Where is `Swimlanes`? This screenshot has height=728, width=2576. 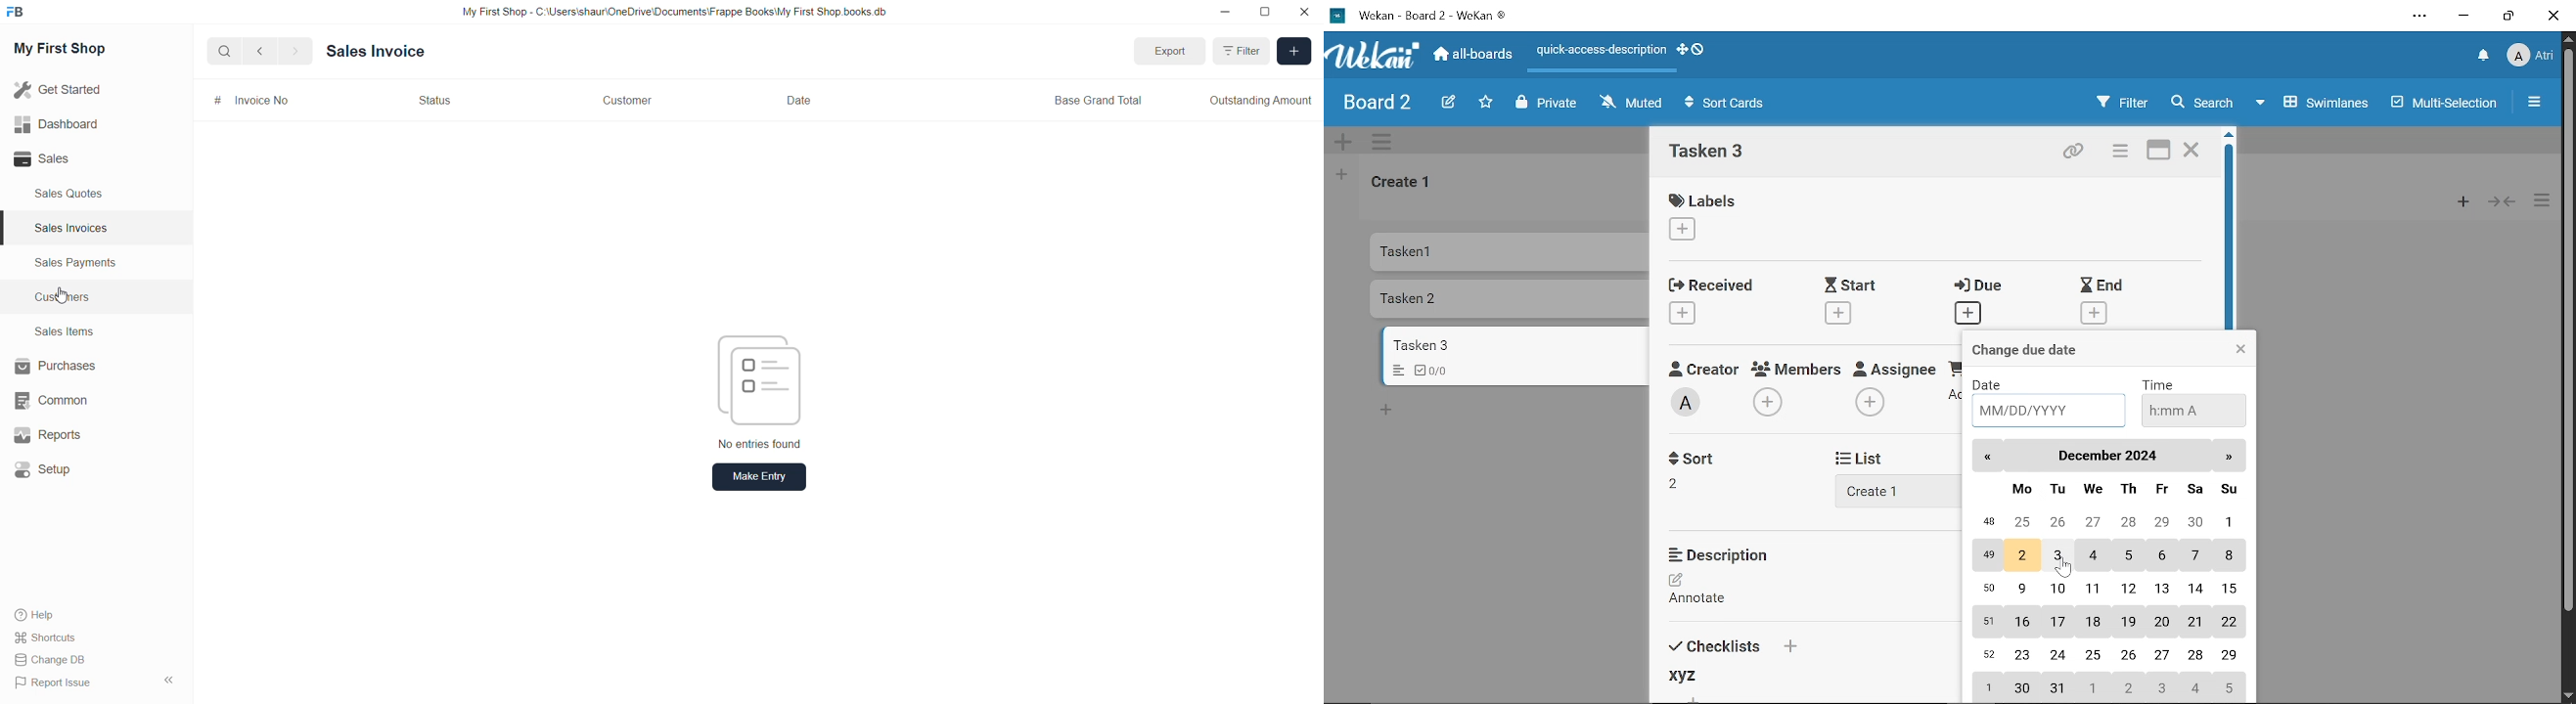
Swimlanes is located at coordinates (2318, 101).